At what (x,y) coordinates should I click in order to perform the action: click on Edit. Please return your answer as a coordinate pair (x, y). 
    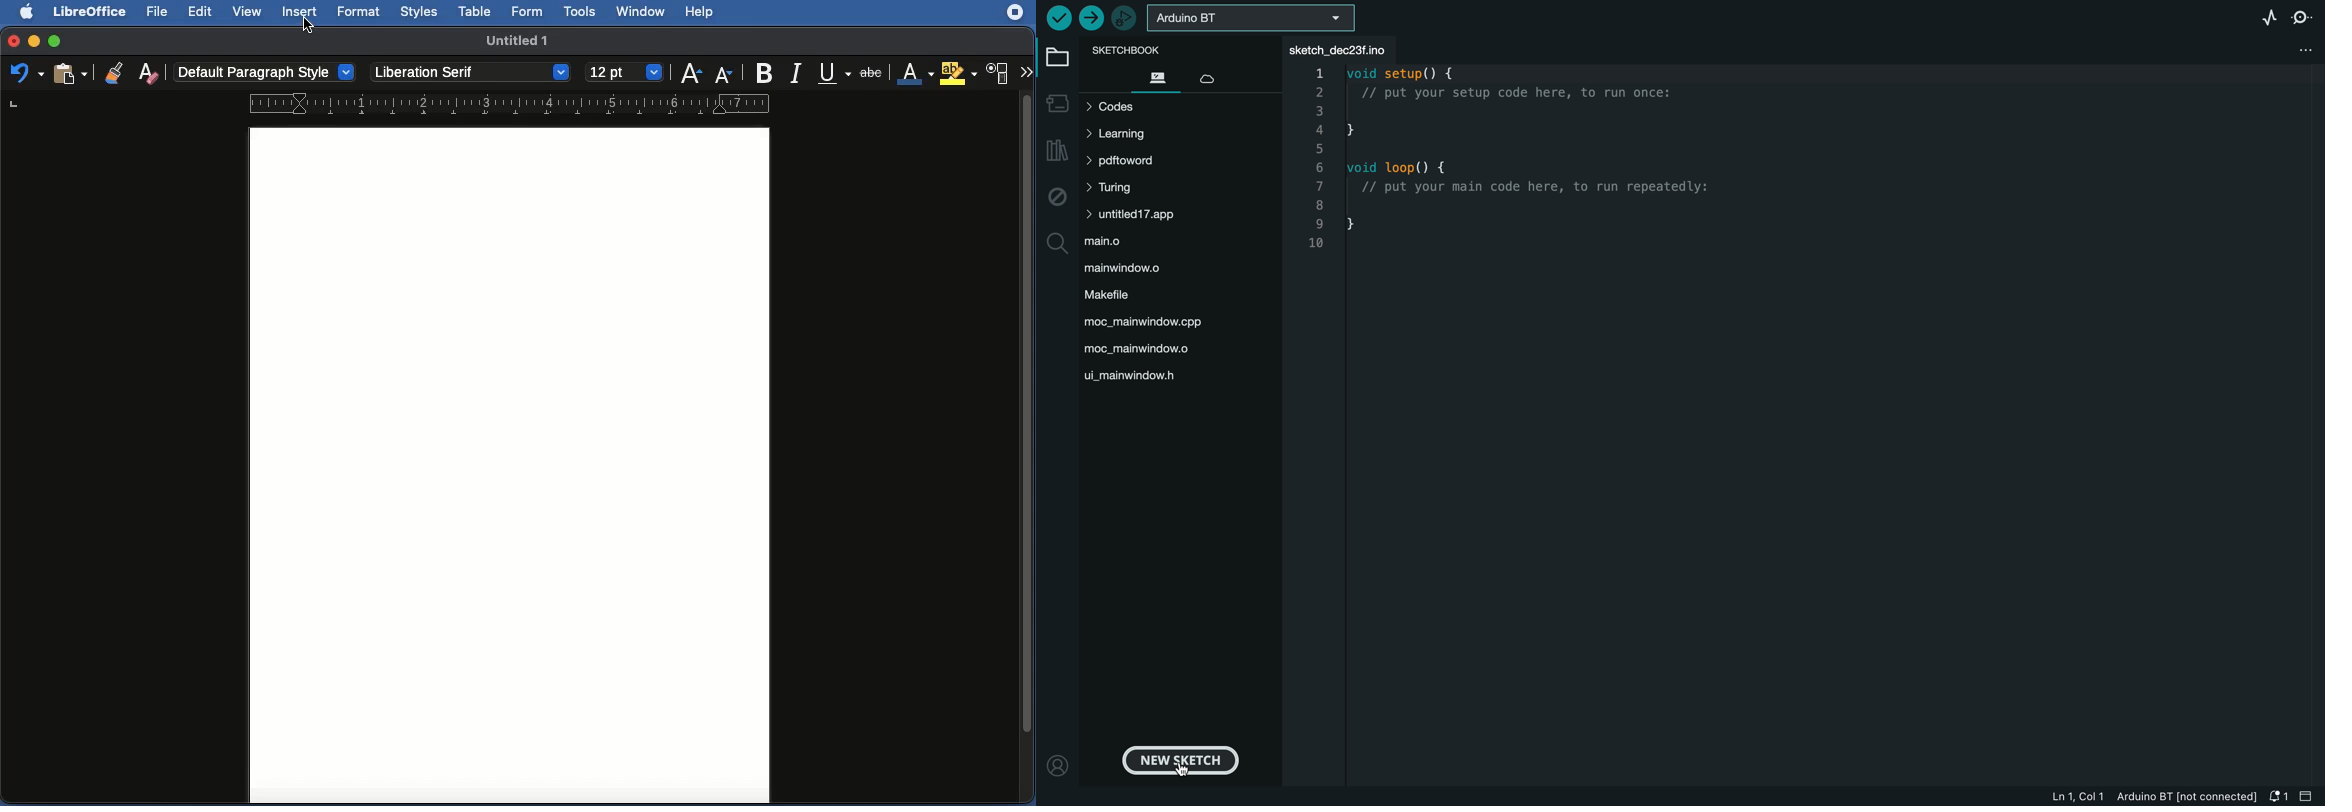
    Looking at the image, I should click on (199, 11).